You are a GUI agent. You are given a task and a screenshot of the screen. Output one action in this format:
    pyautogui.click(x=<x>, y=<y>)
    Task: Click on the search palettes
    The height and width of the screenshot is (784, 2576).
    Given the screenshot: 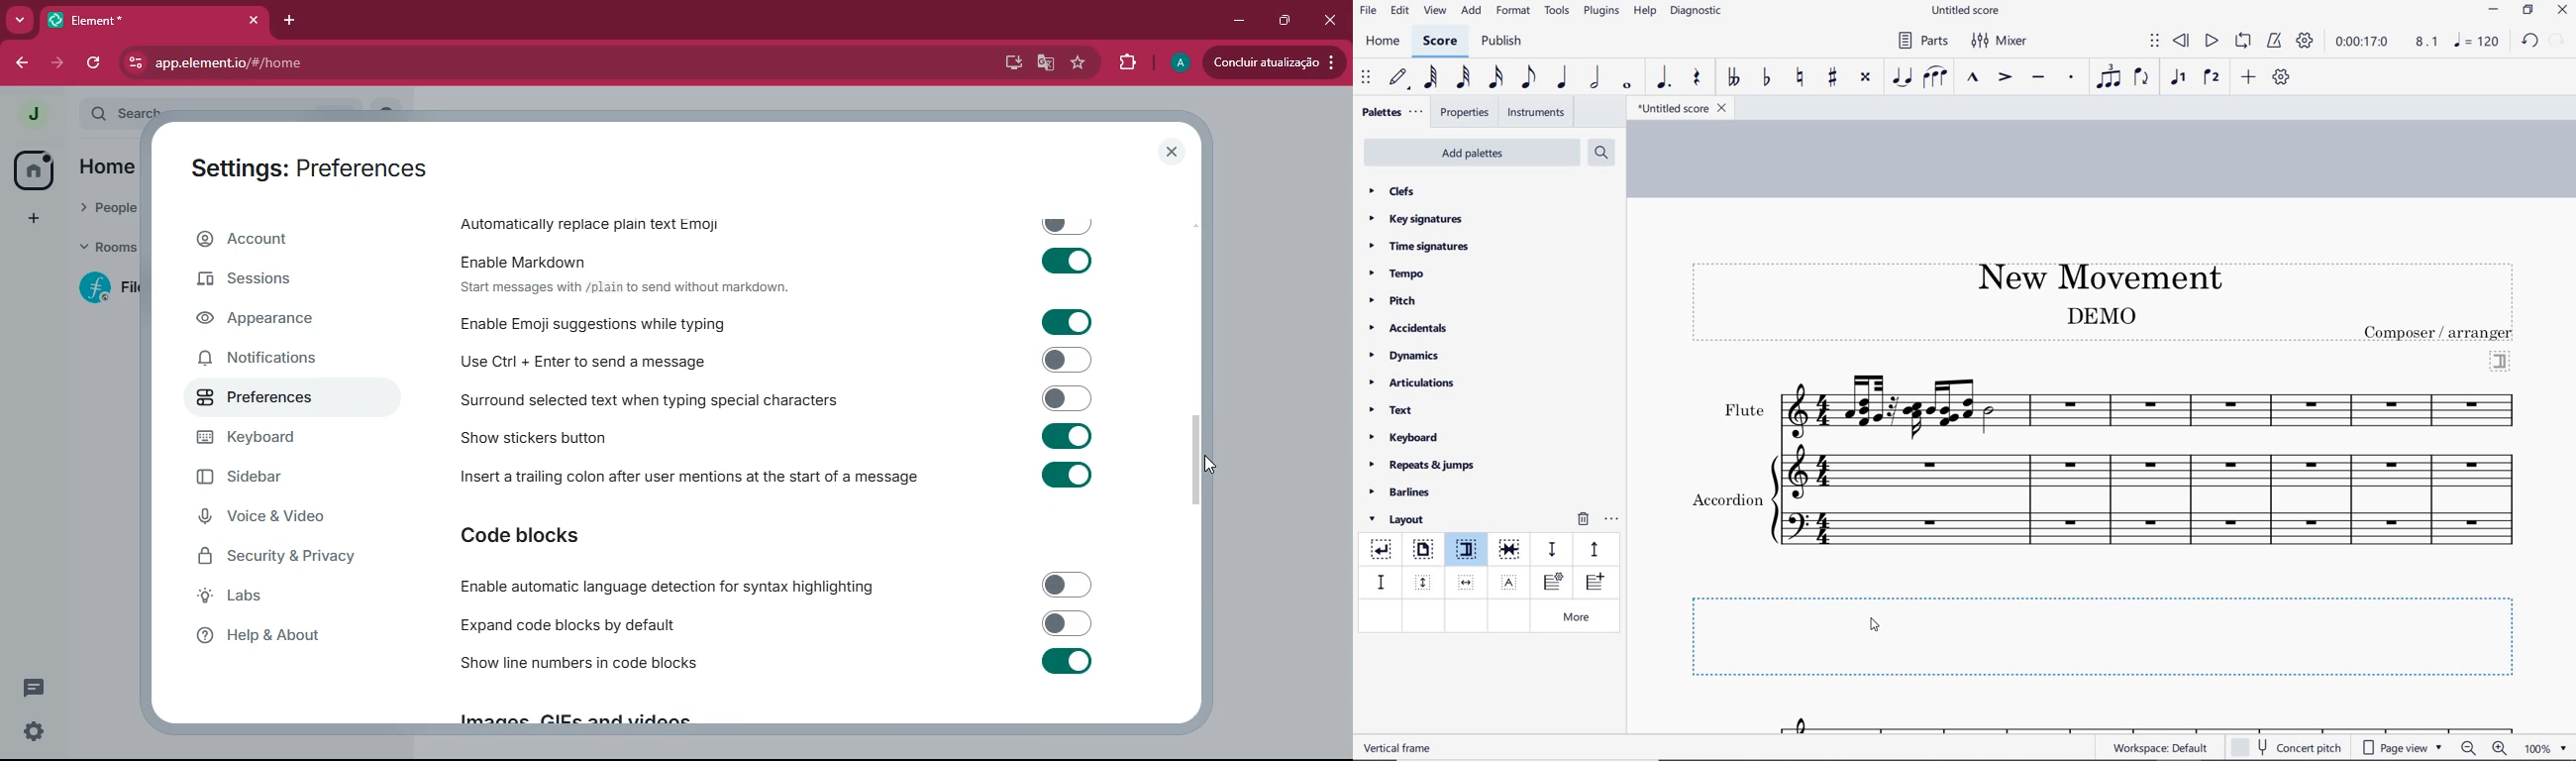 What is the action you would take?
    pyautogui.click(x=1600, y=153)
    